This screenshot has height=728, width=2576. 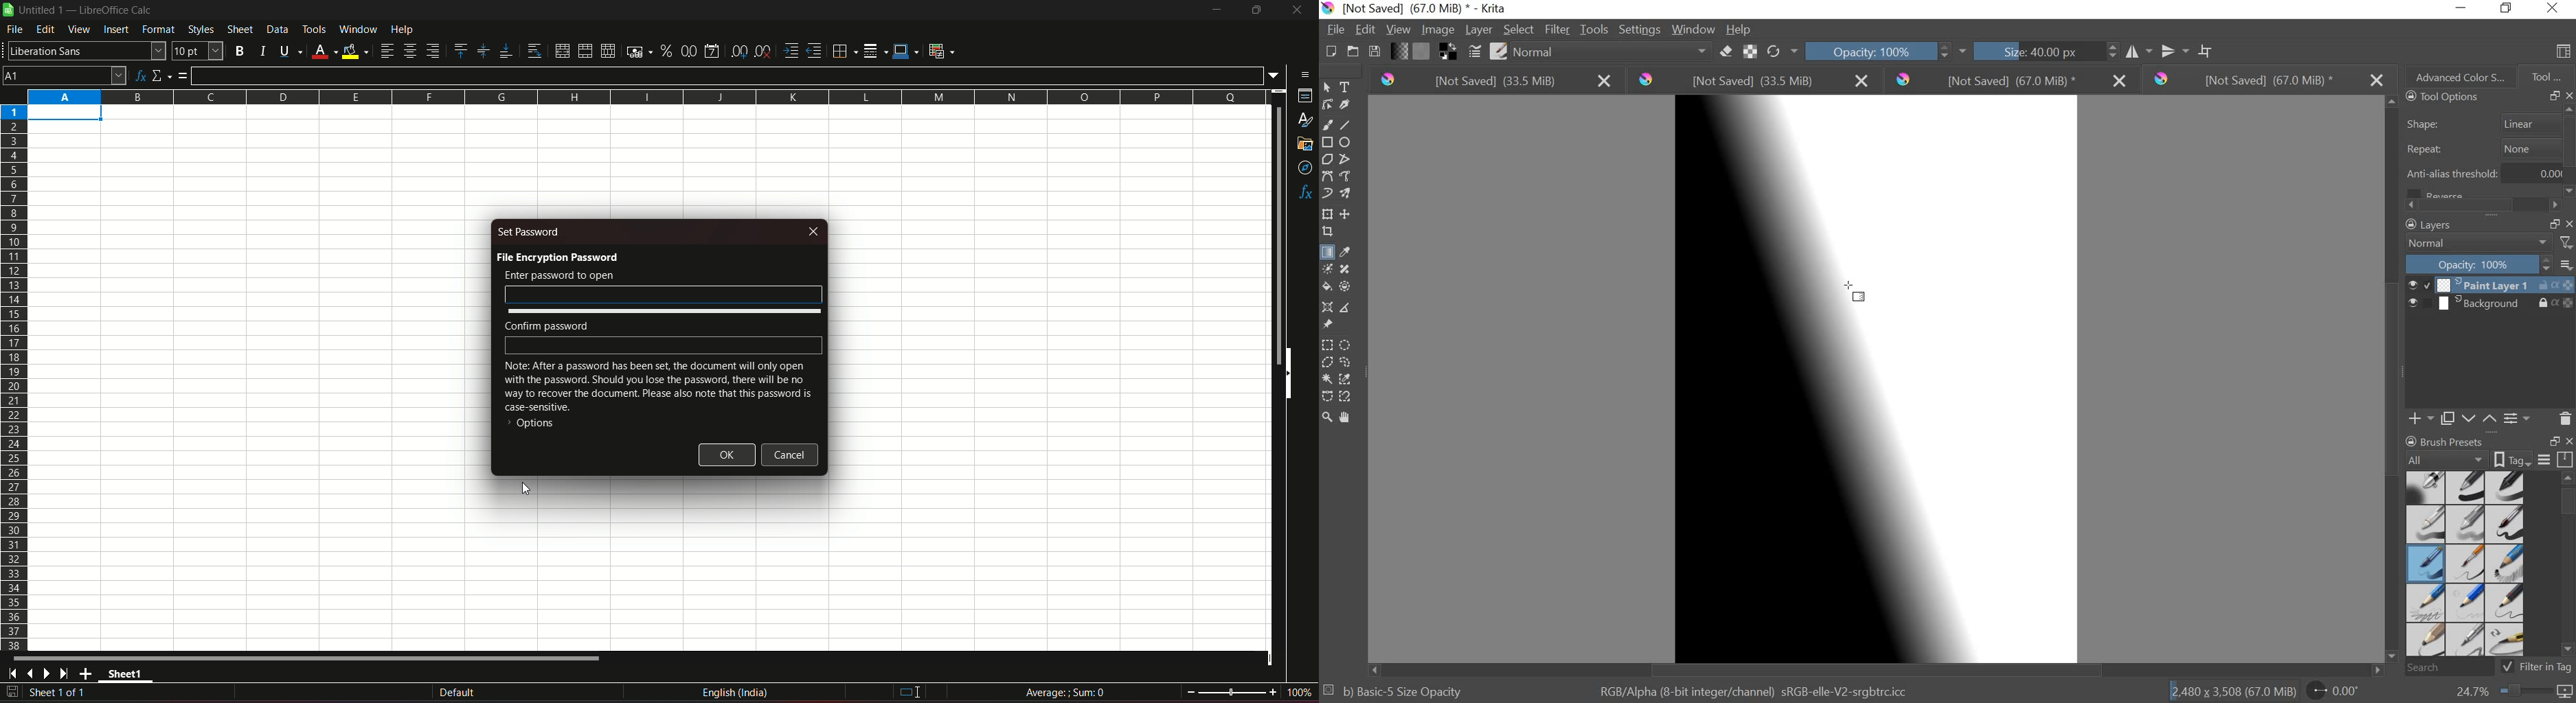 I want to click on line, so click(x=1349, y=126).